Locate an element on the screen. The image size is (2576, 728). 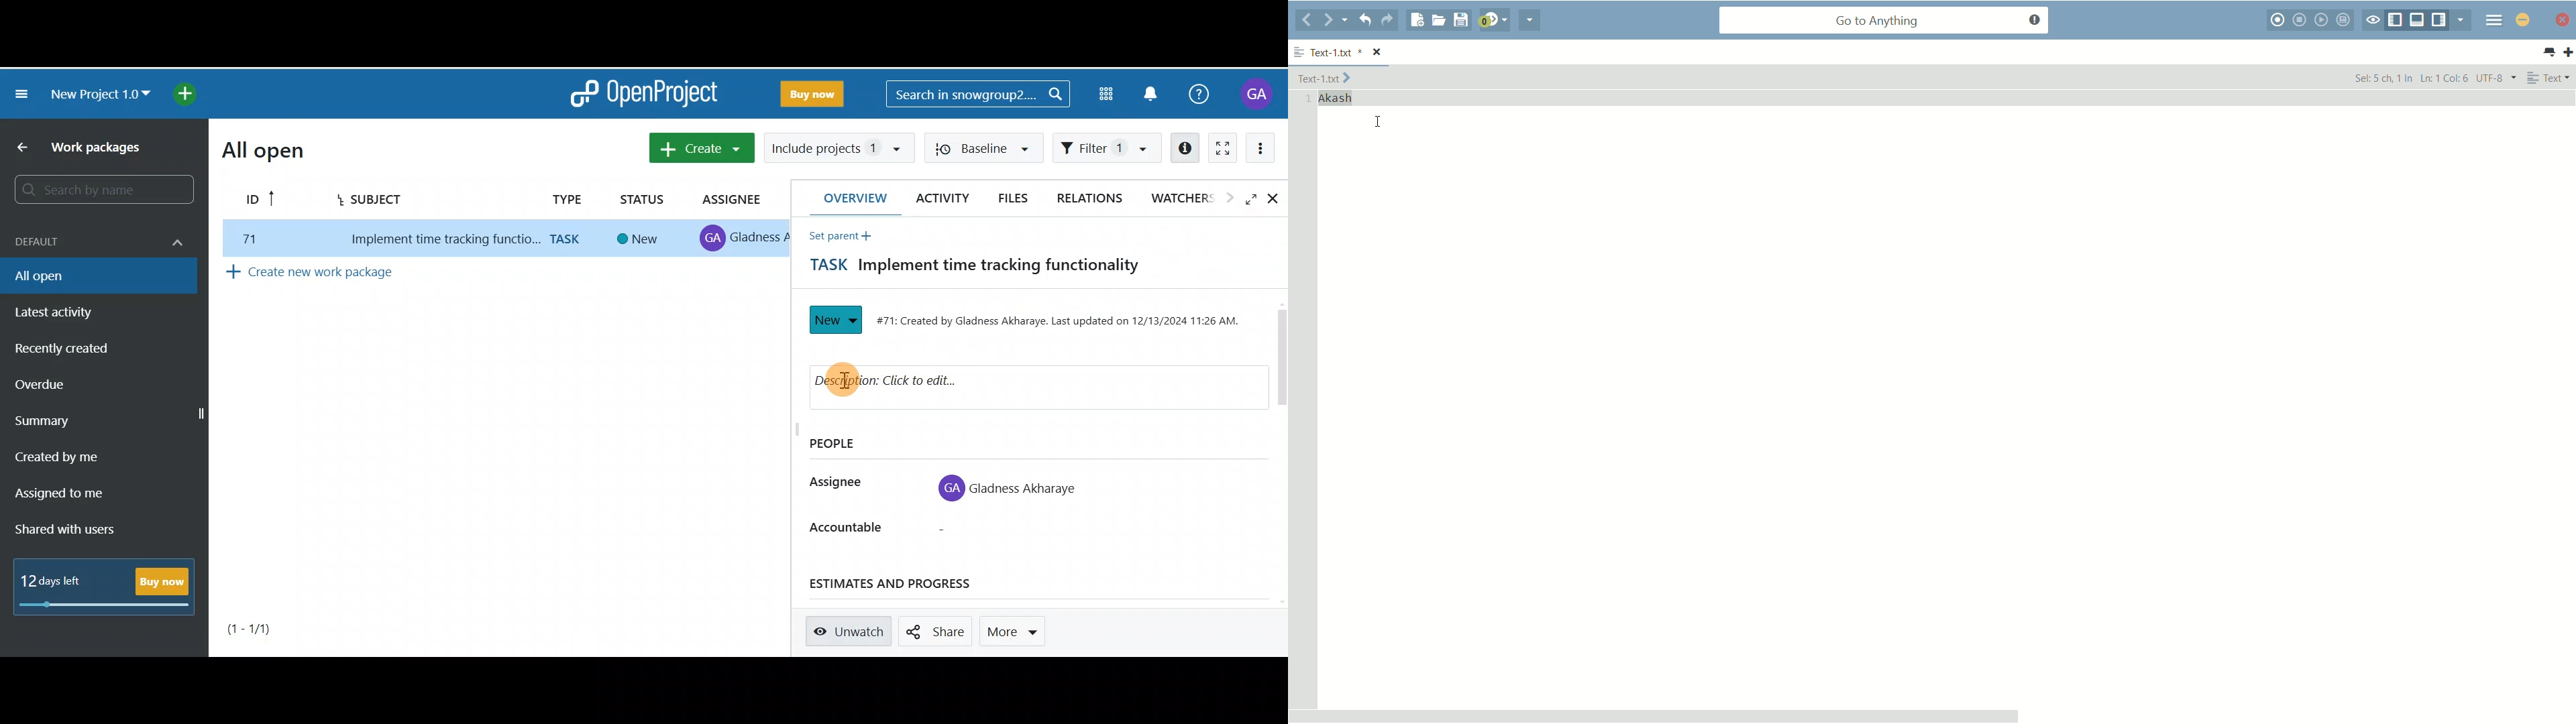
Assigned to me is located at coordinates (65, 492).